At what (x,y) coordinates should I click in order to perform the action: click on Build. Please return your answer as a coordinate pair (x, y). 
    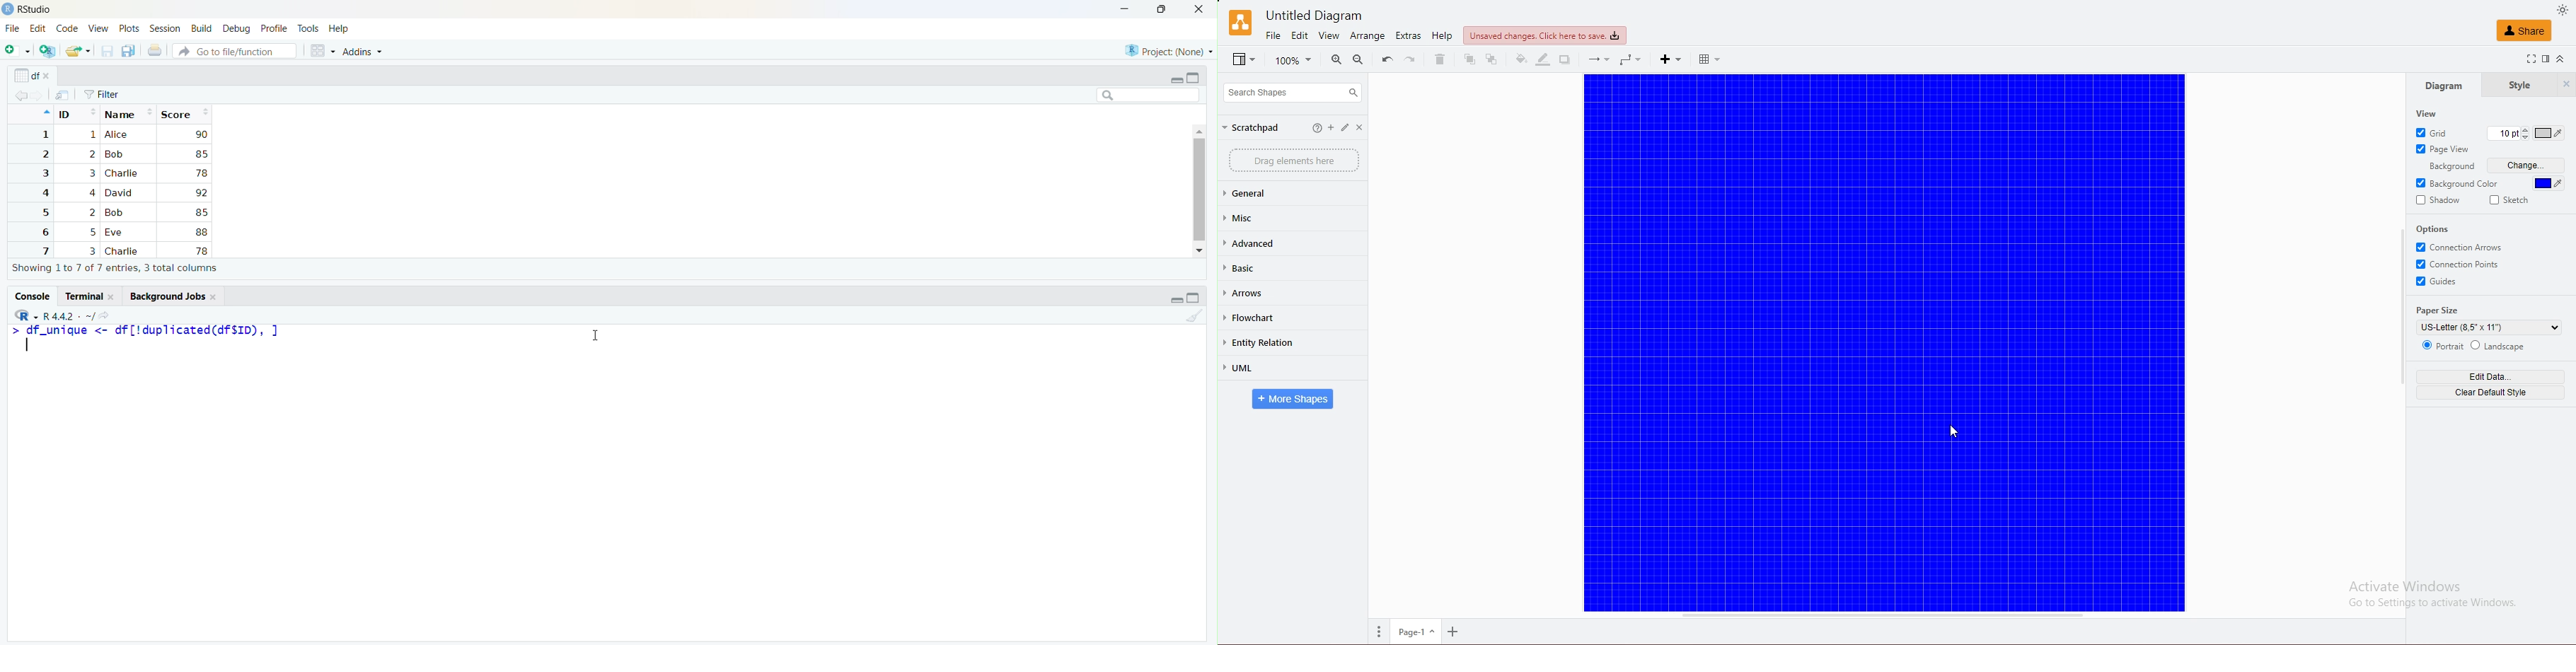
    Looking at the image, I should click on (202, 29).